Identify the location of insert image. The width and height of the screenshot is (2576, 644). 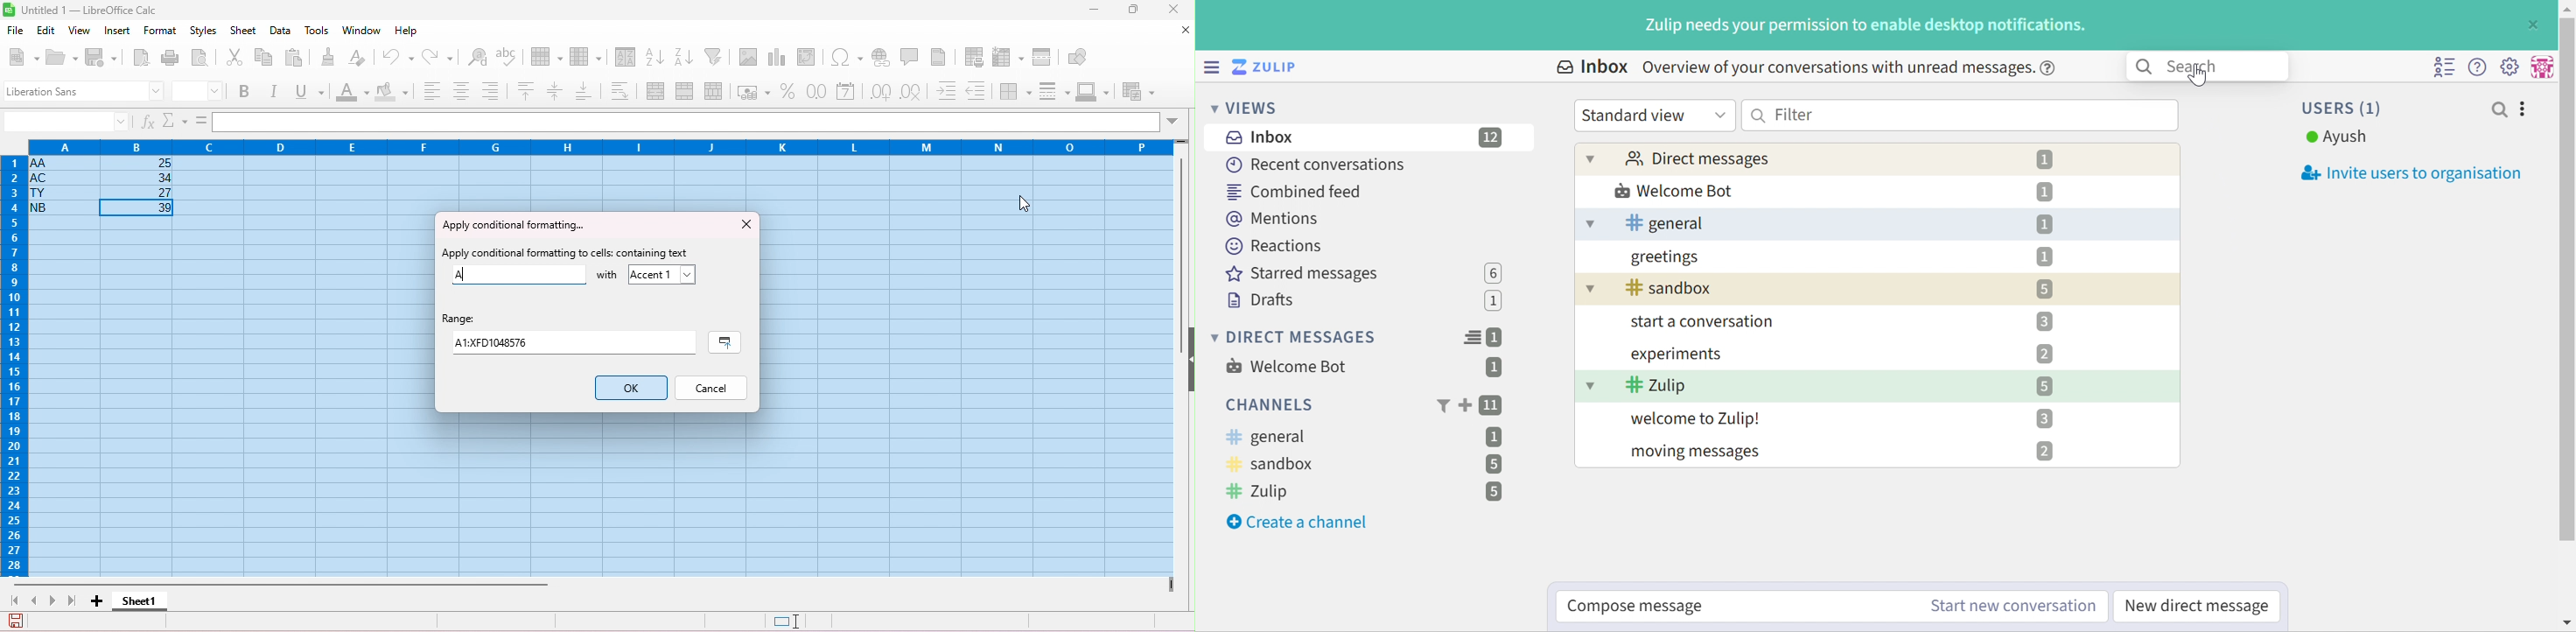
(748, 57).